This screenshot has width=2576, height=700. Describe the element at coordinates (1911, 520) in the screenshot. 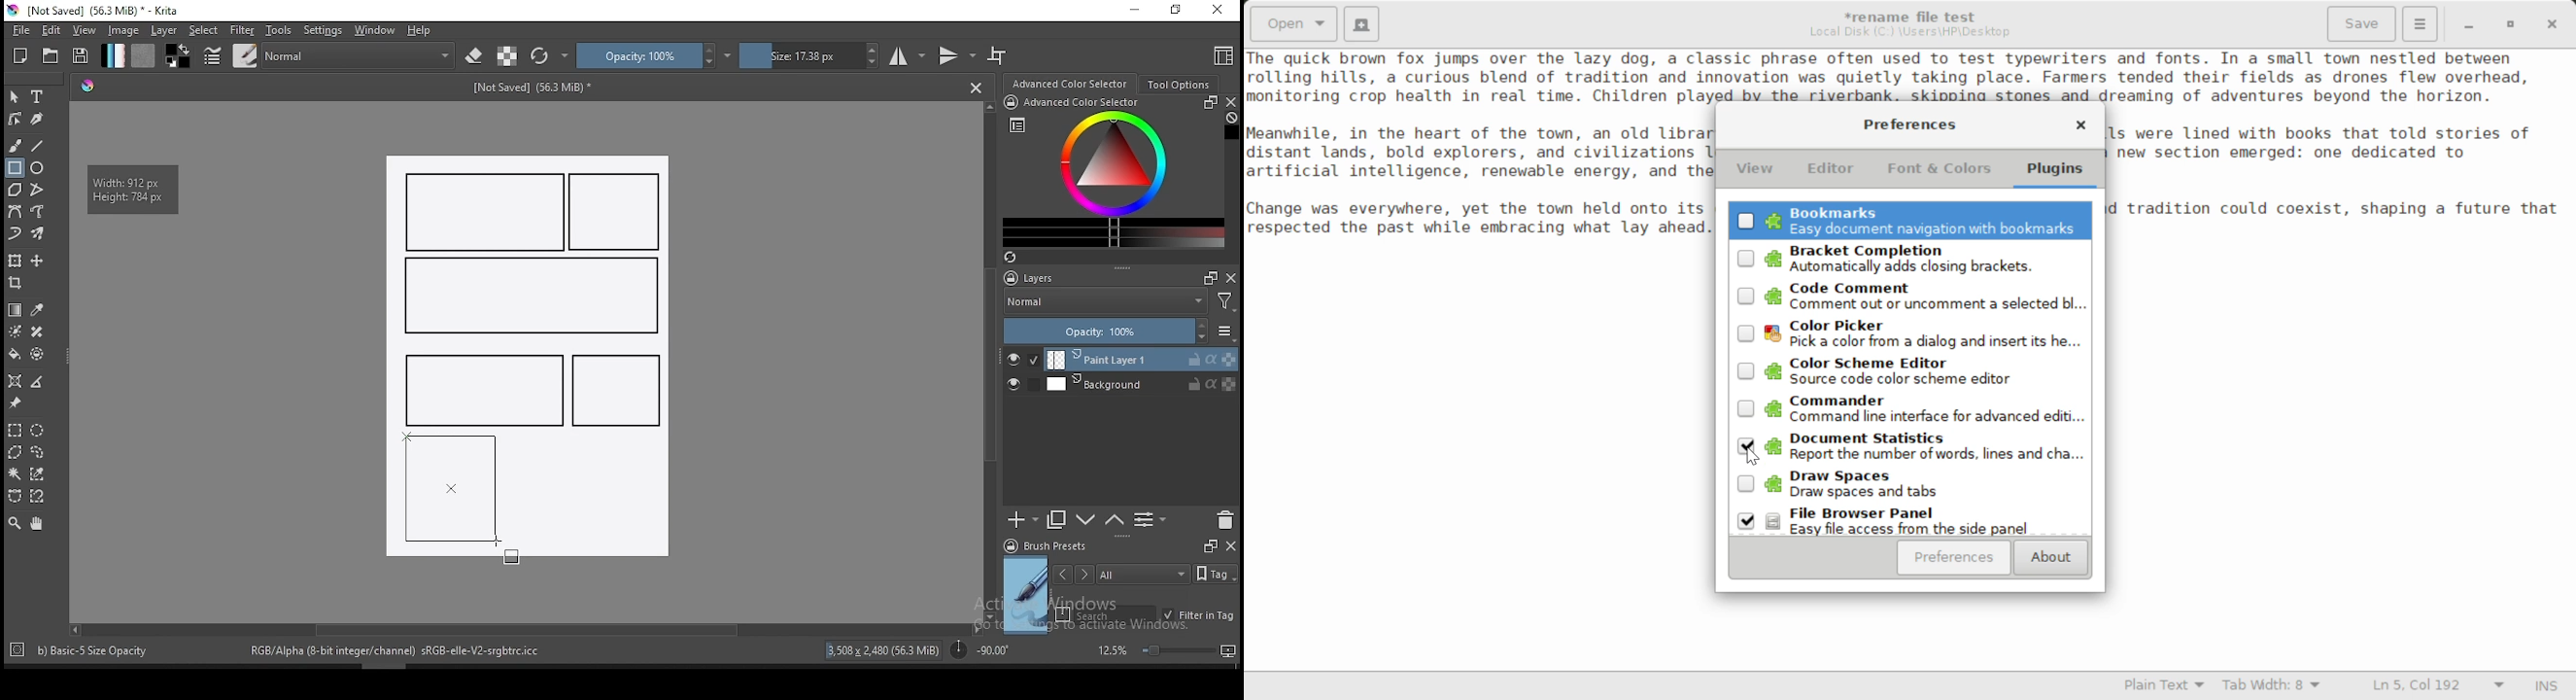

I see `Selected Browser Panel` at that location.